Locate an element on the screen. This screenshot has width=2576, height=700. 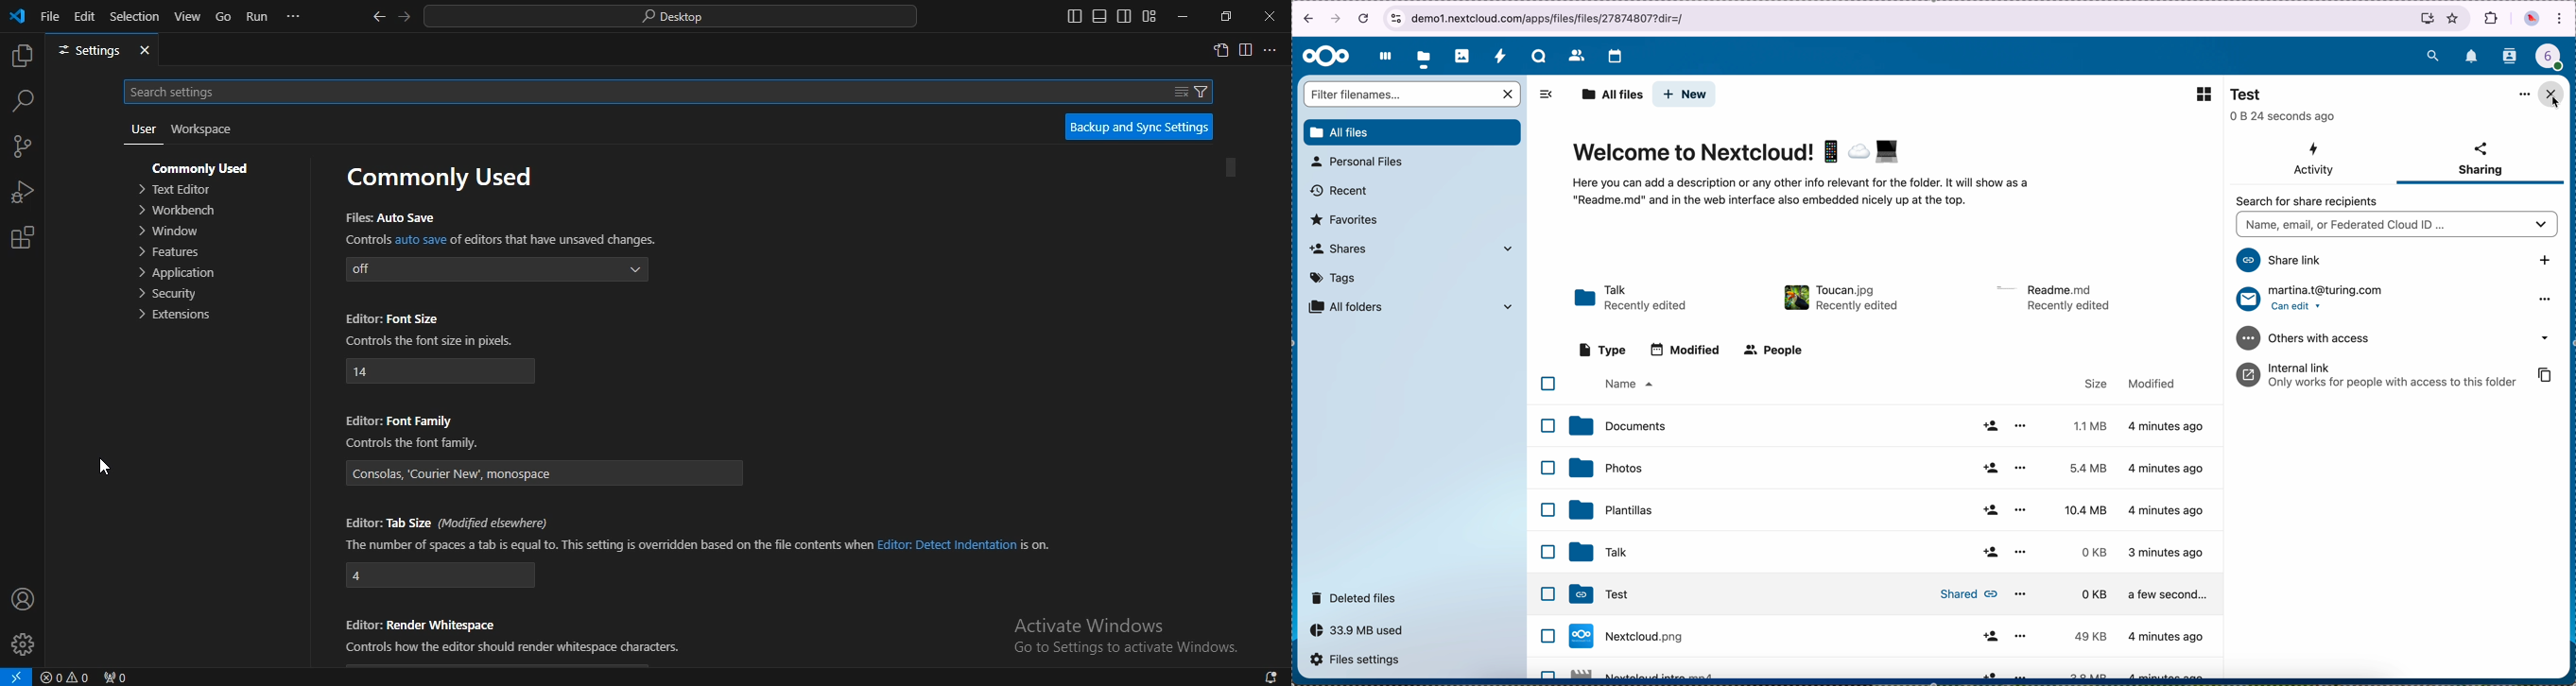
notifications is located at coordinates (1272, 677).